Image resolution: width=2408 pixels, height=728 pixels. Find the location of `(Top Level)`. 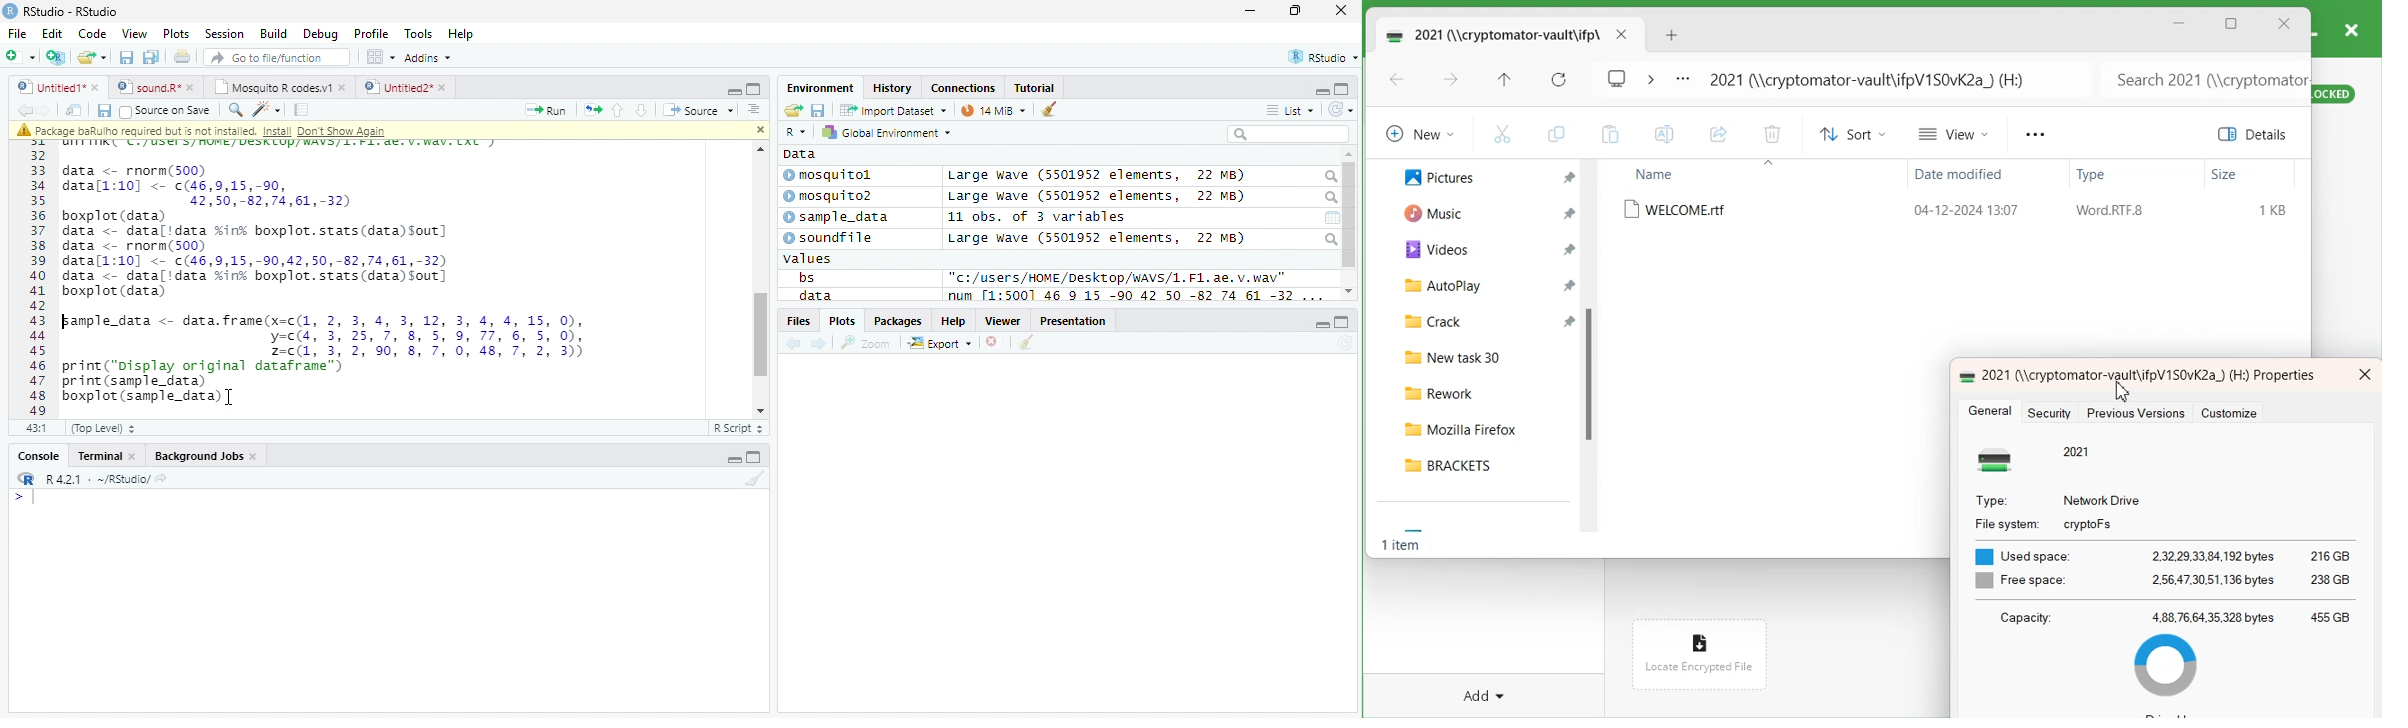

(Top Level) is located at coordinates (103, 429).